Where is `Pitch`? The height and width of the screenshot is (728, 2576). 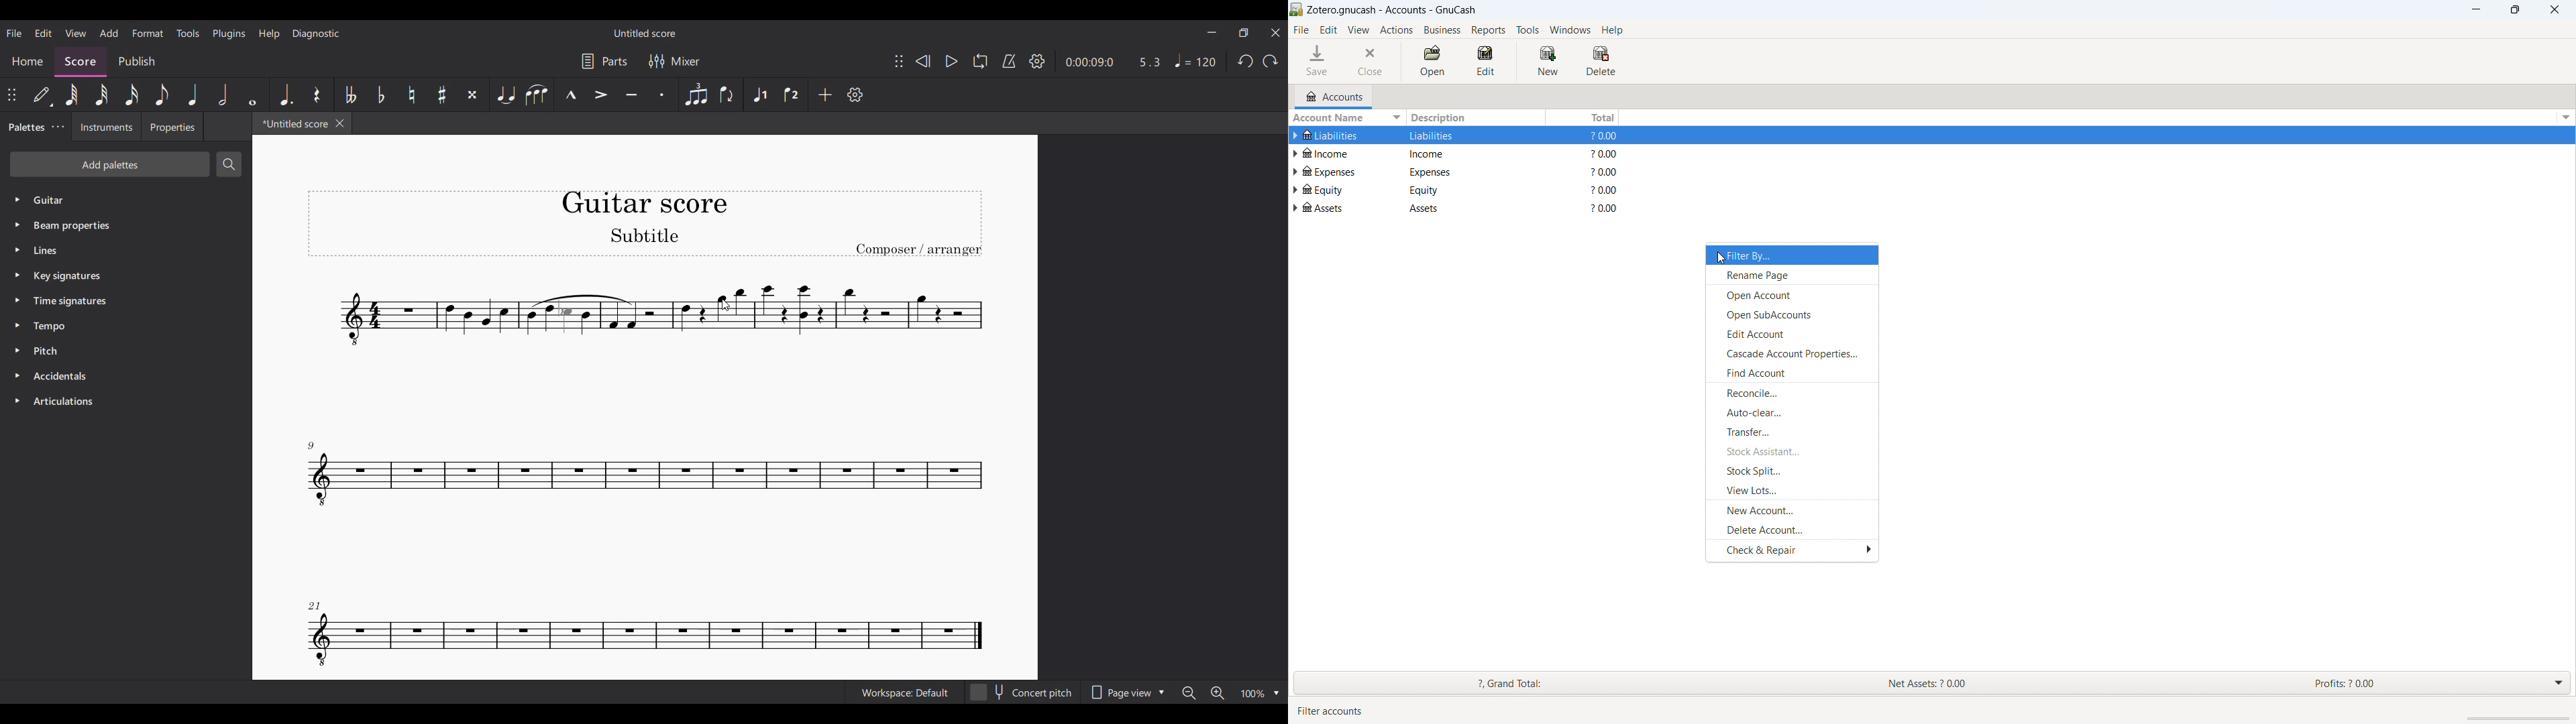 Pitch is located at coordinates (48, 351).